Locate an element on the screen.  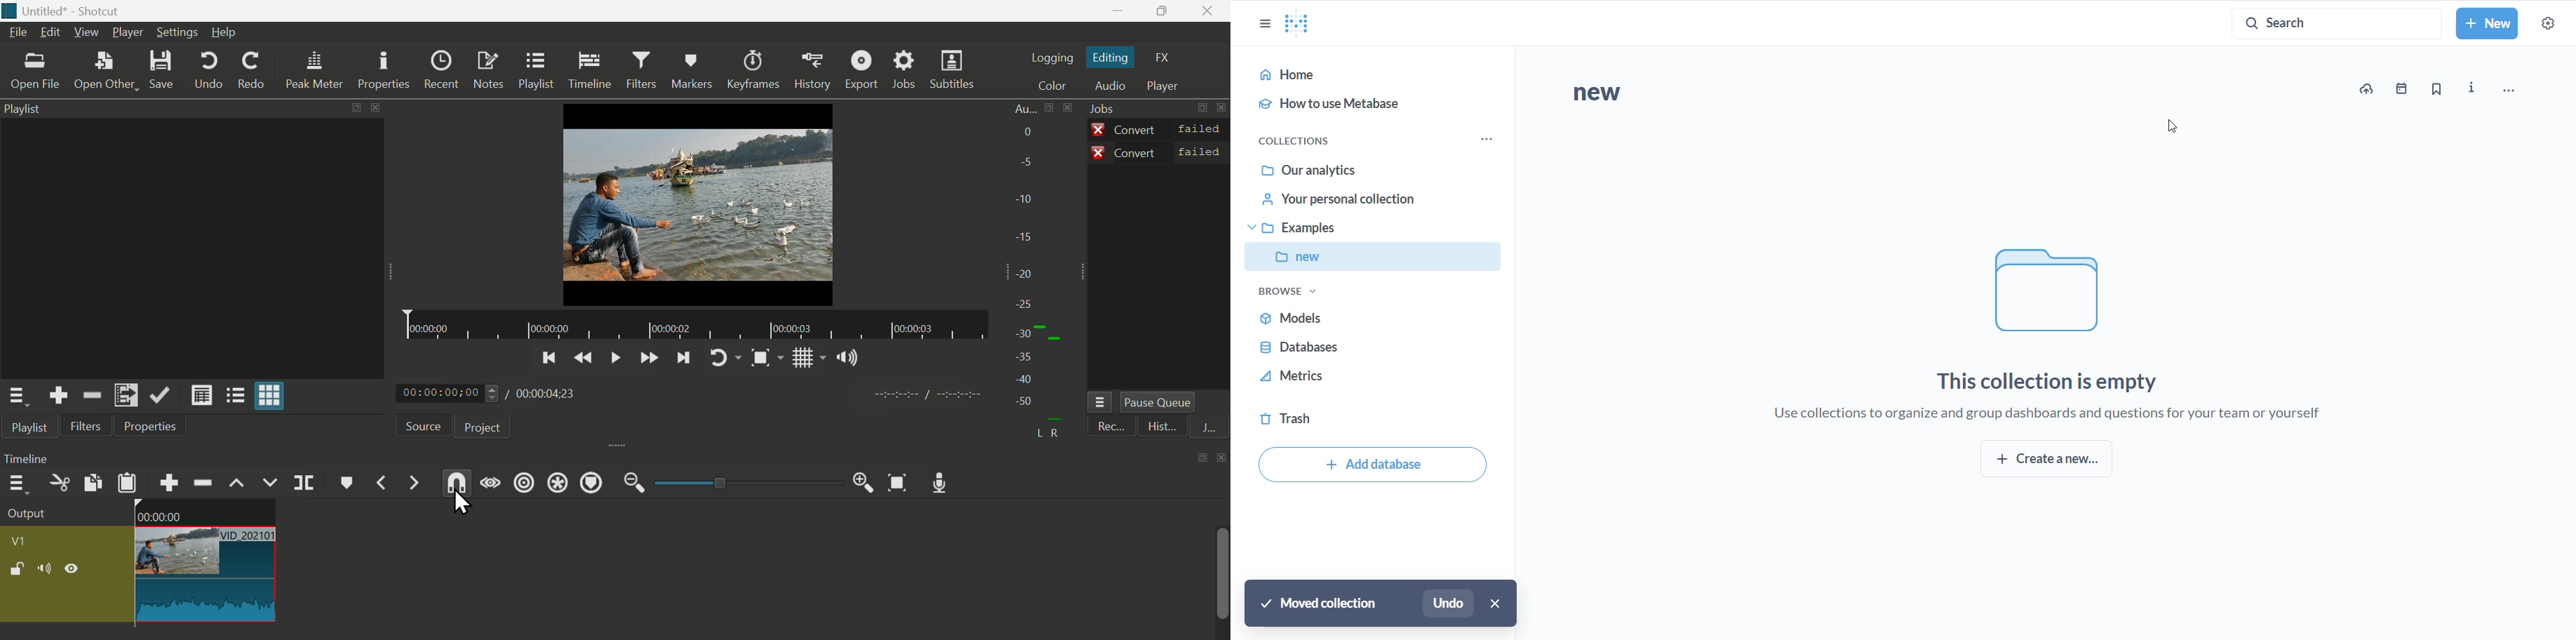
moved collection is located at coordinates (1321, 603).